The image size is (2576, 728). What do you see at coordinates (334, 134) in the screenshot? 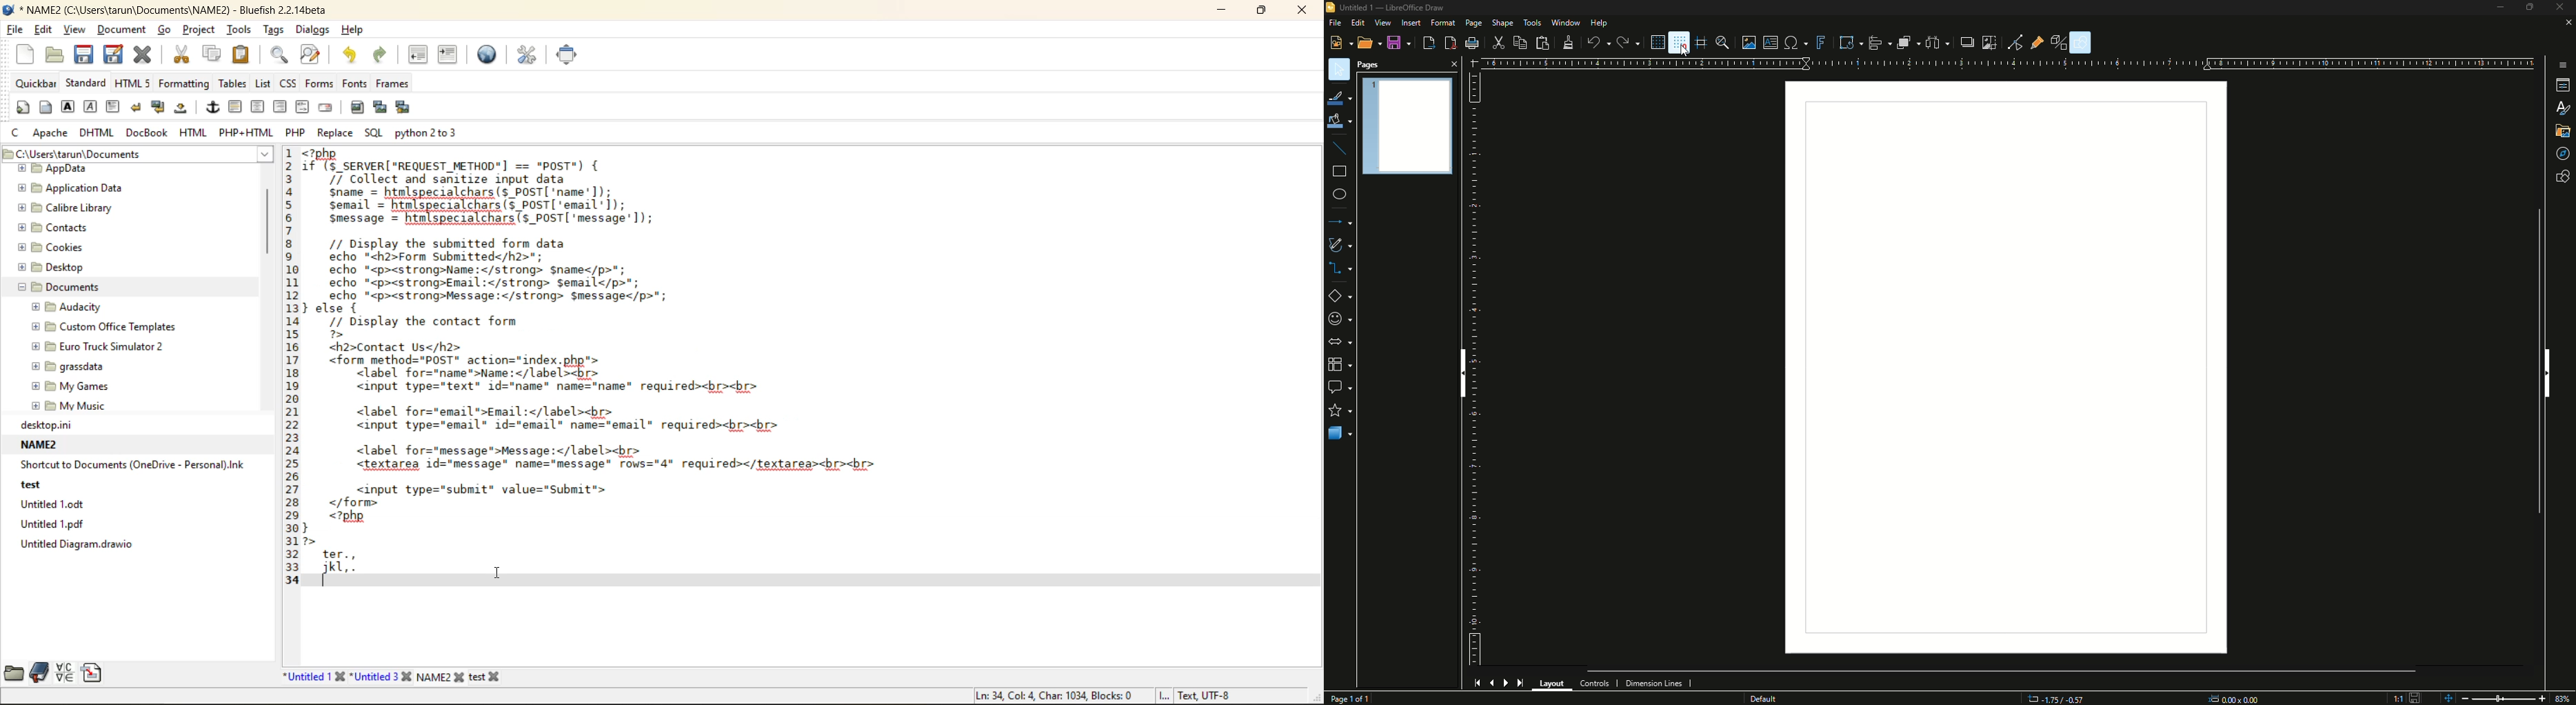
I see `replace` at bounding box center [334, 134].